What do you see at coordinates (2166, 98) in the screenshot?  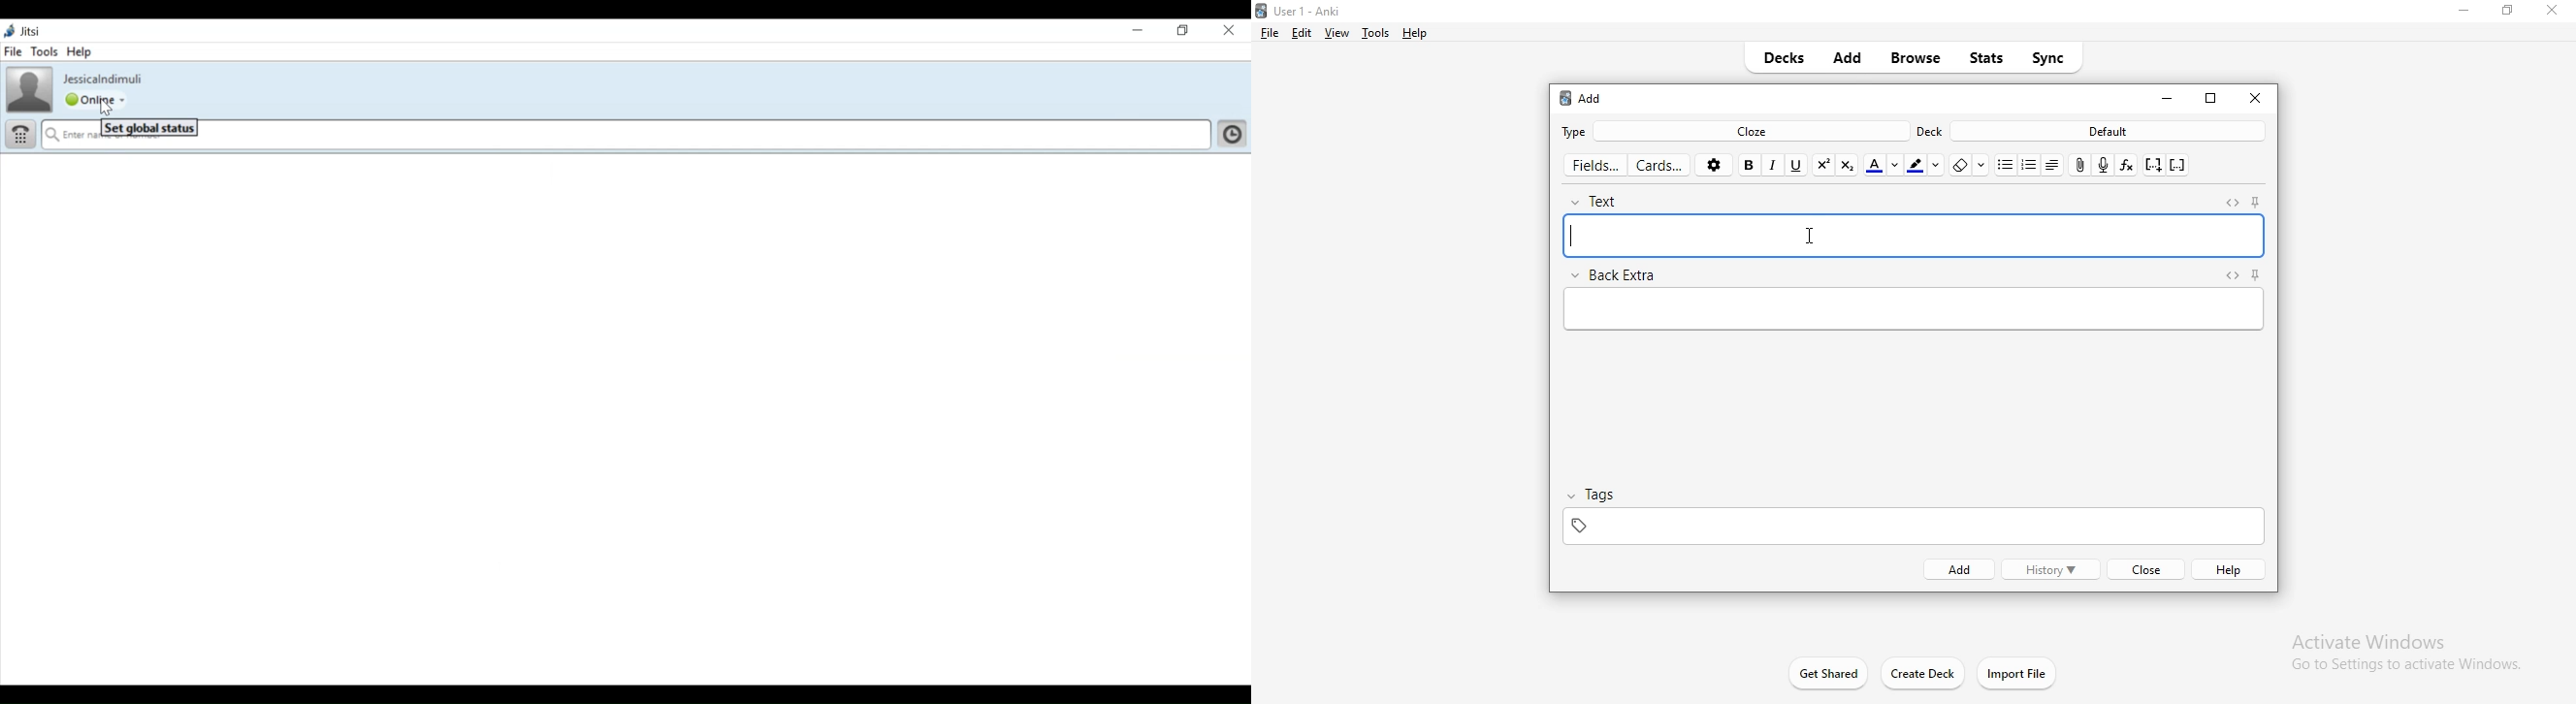 I see `close` at bounding box center [2166, 98].